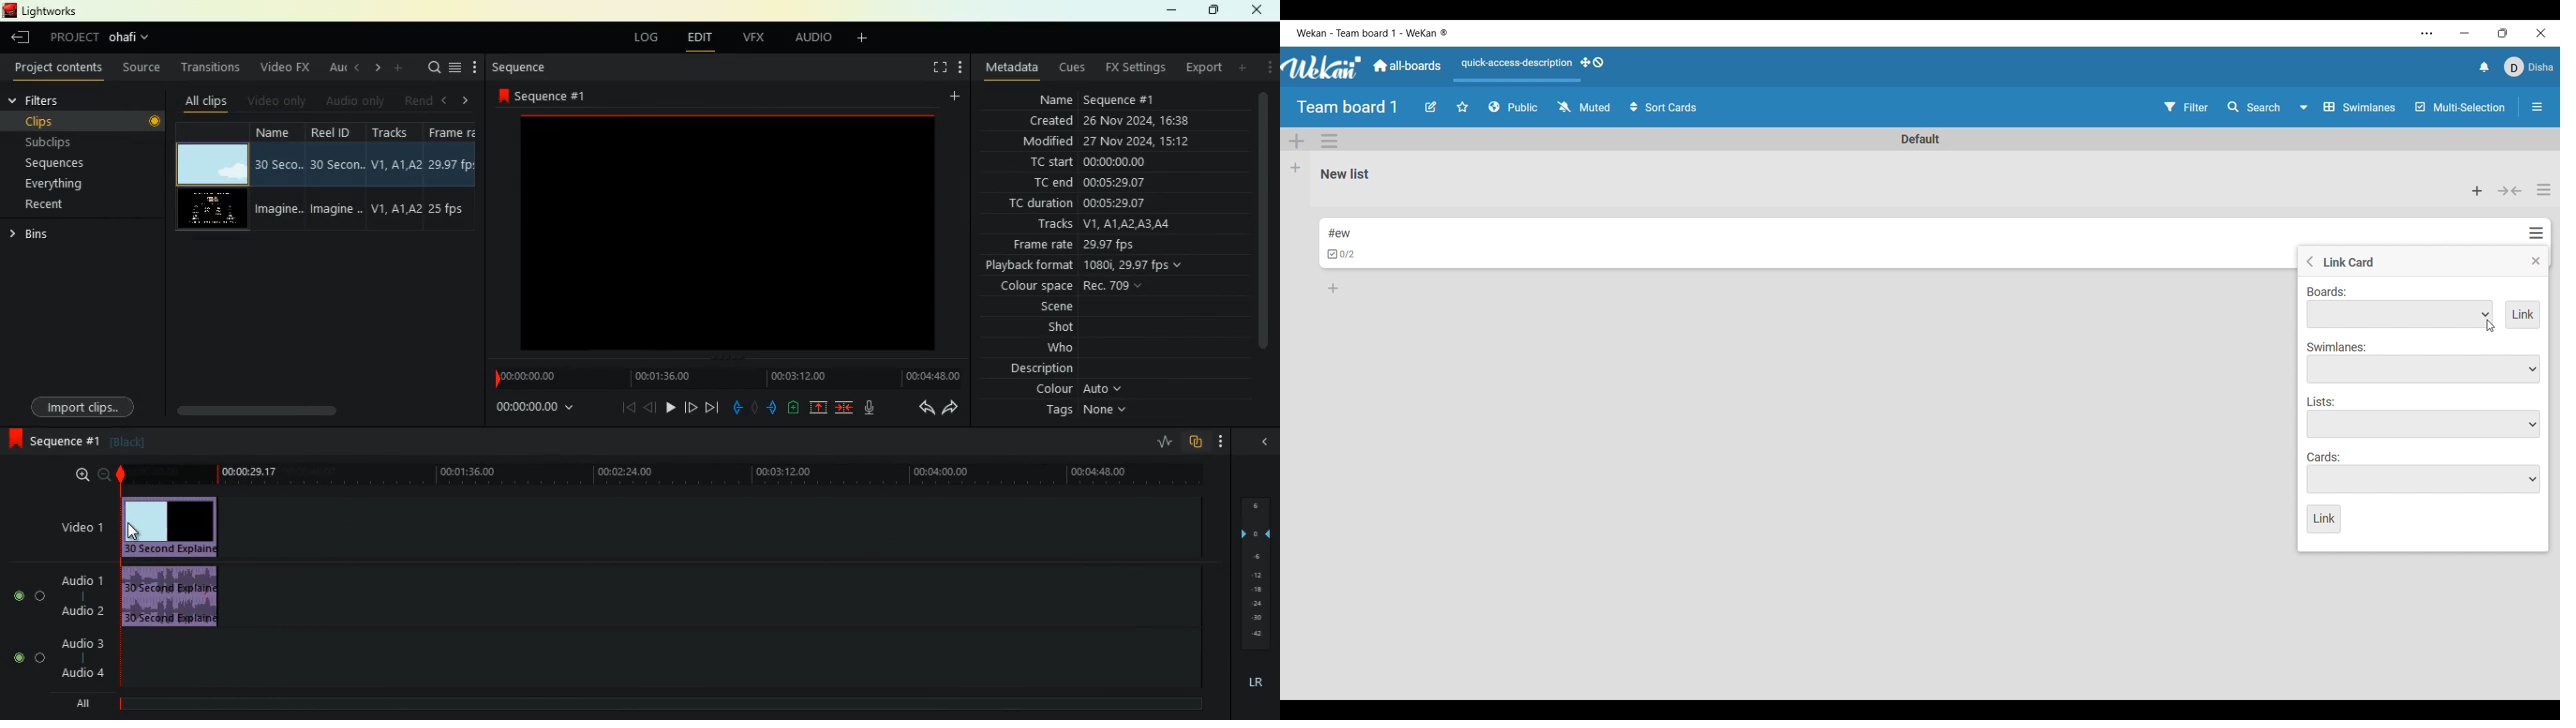  Describe the element at coordinates (2350, 261) in the screenshot. I see `Title of current setting` at that location.